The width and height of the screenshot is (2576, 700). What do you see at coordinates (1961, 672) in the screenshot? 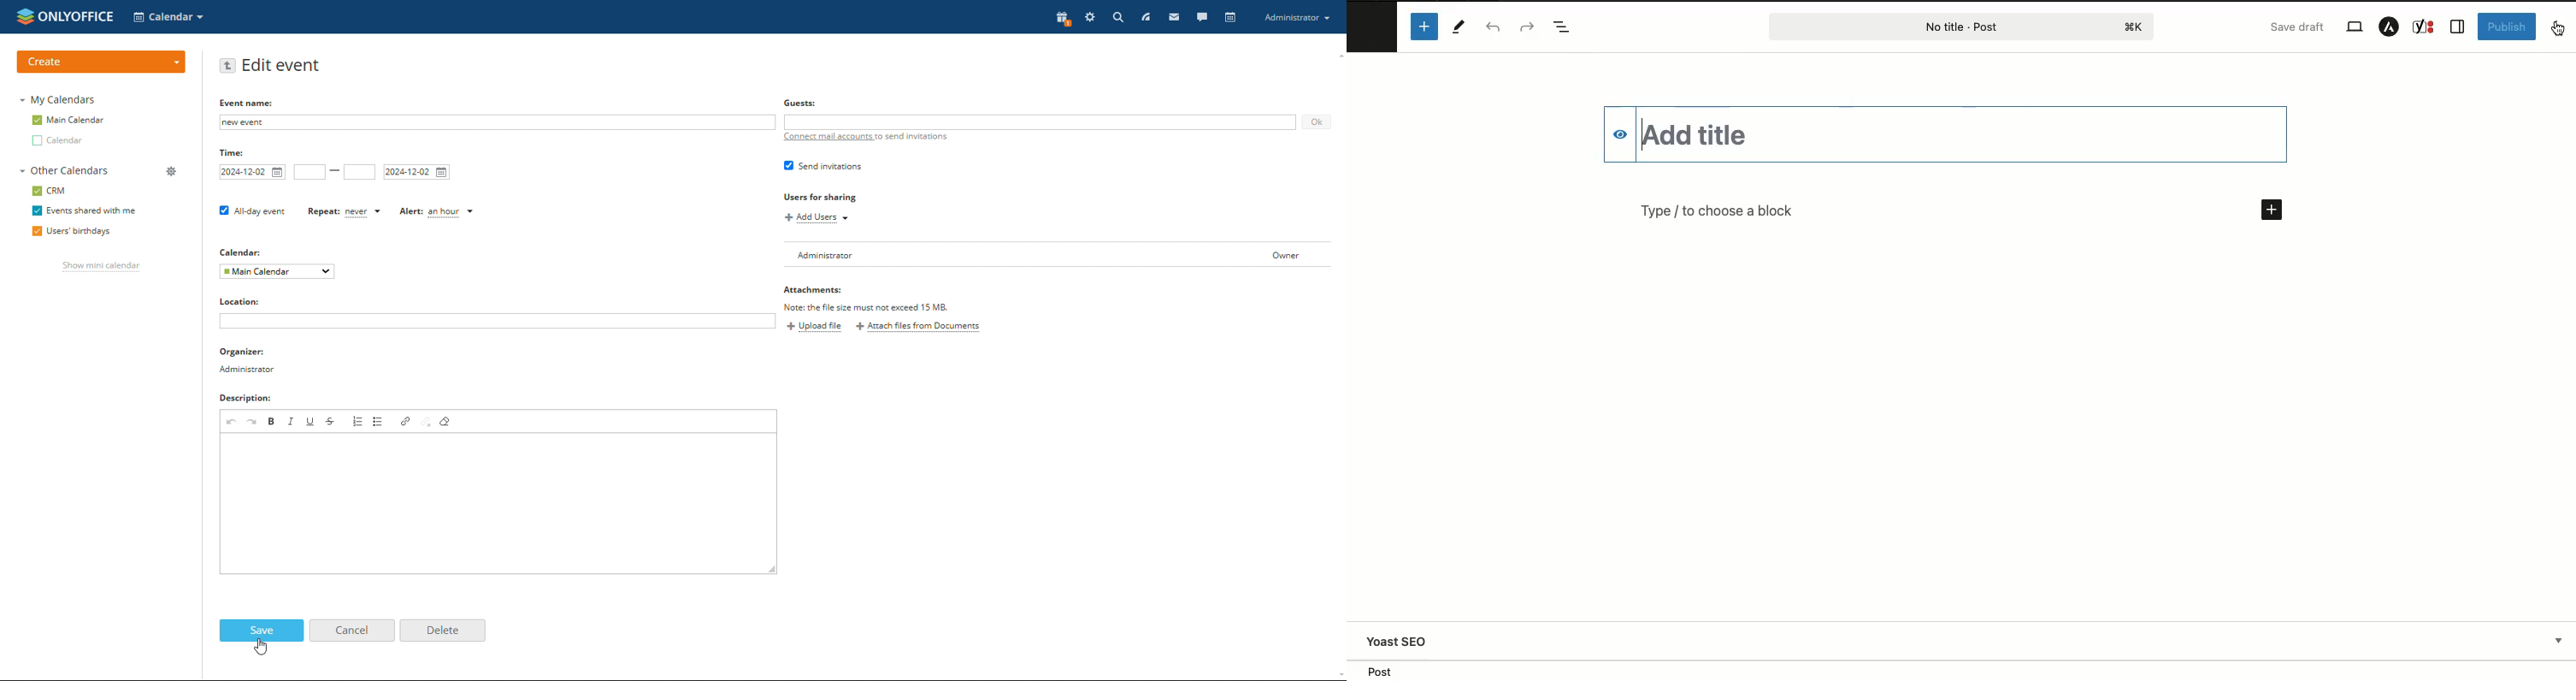
I see `Location` at bounding box center [1961, 672].